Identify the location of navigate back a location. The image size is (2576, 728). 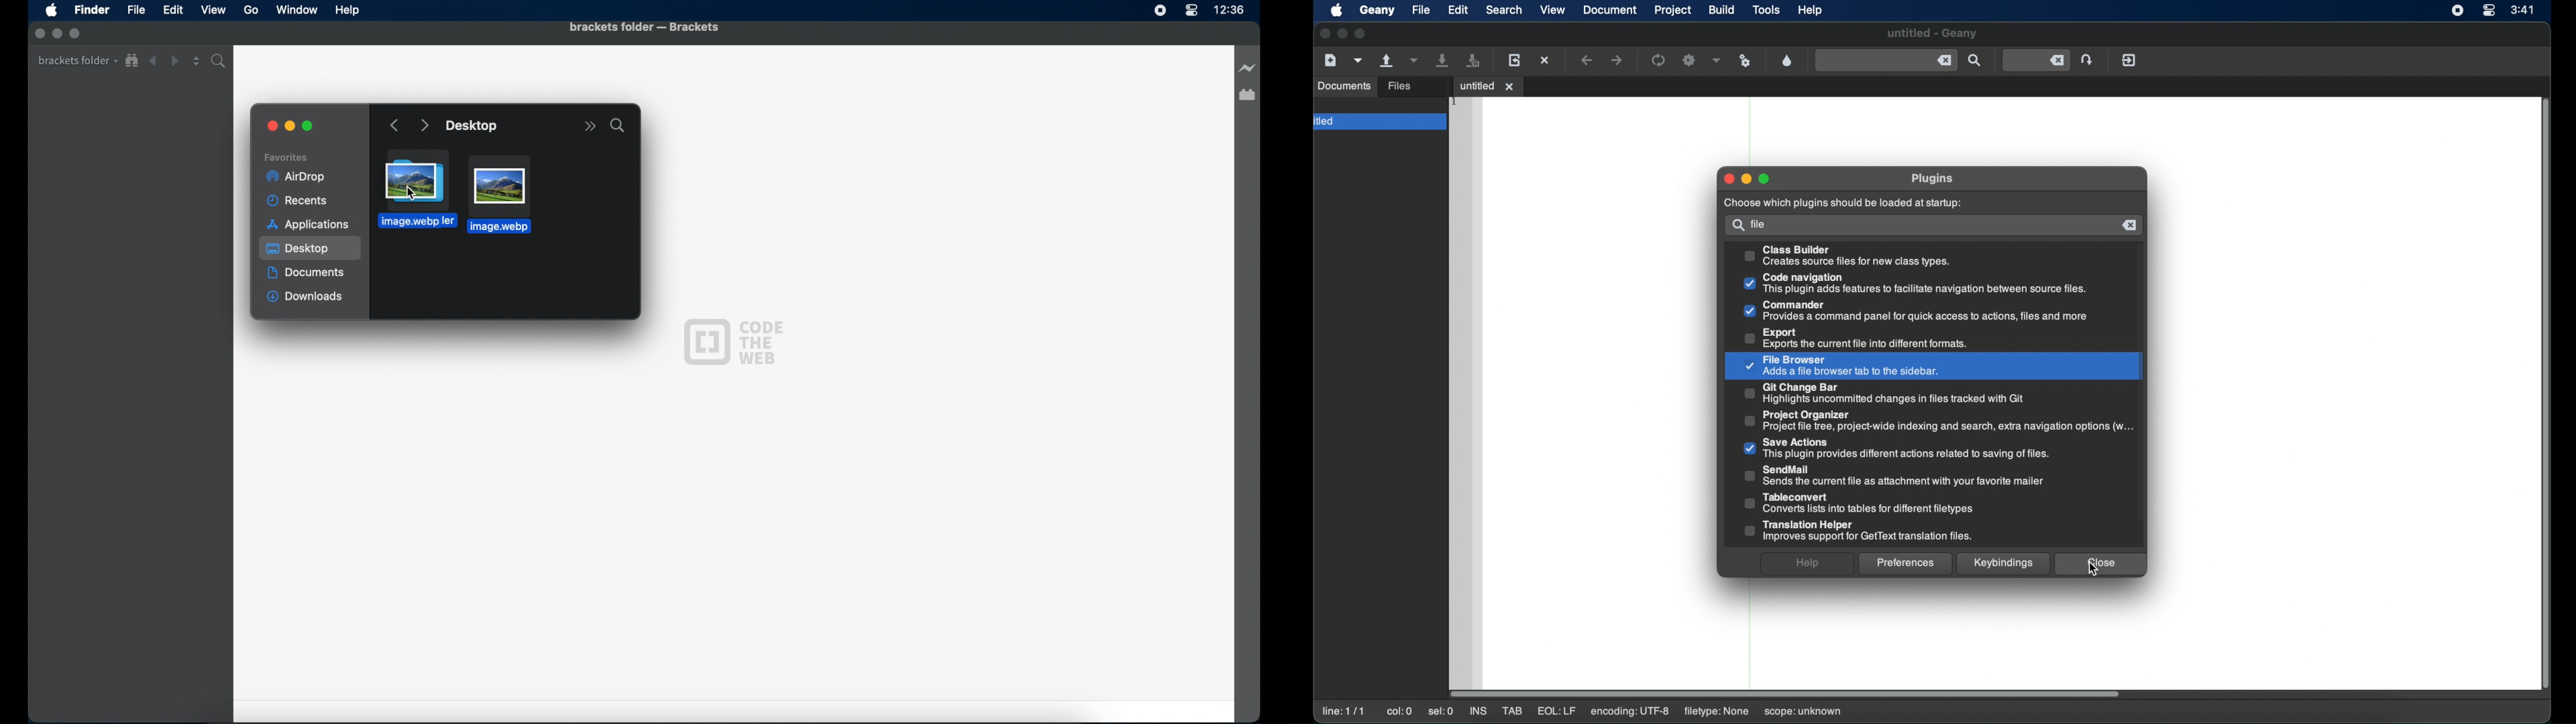
(1588, 60).